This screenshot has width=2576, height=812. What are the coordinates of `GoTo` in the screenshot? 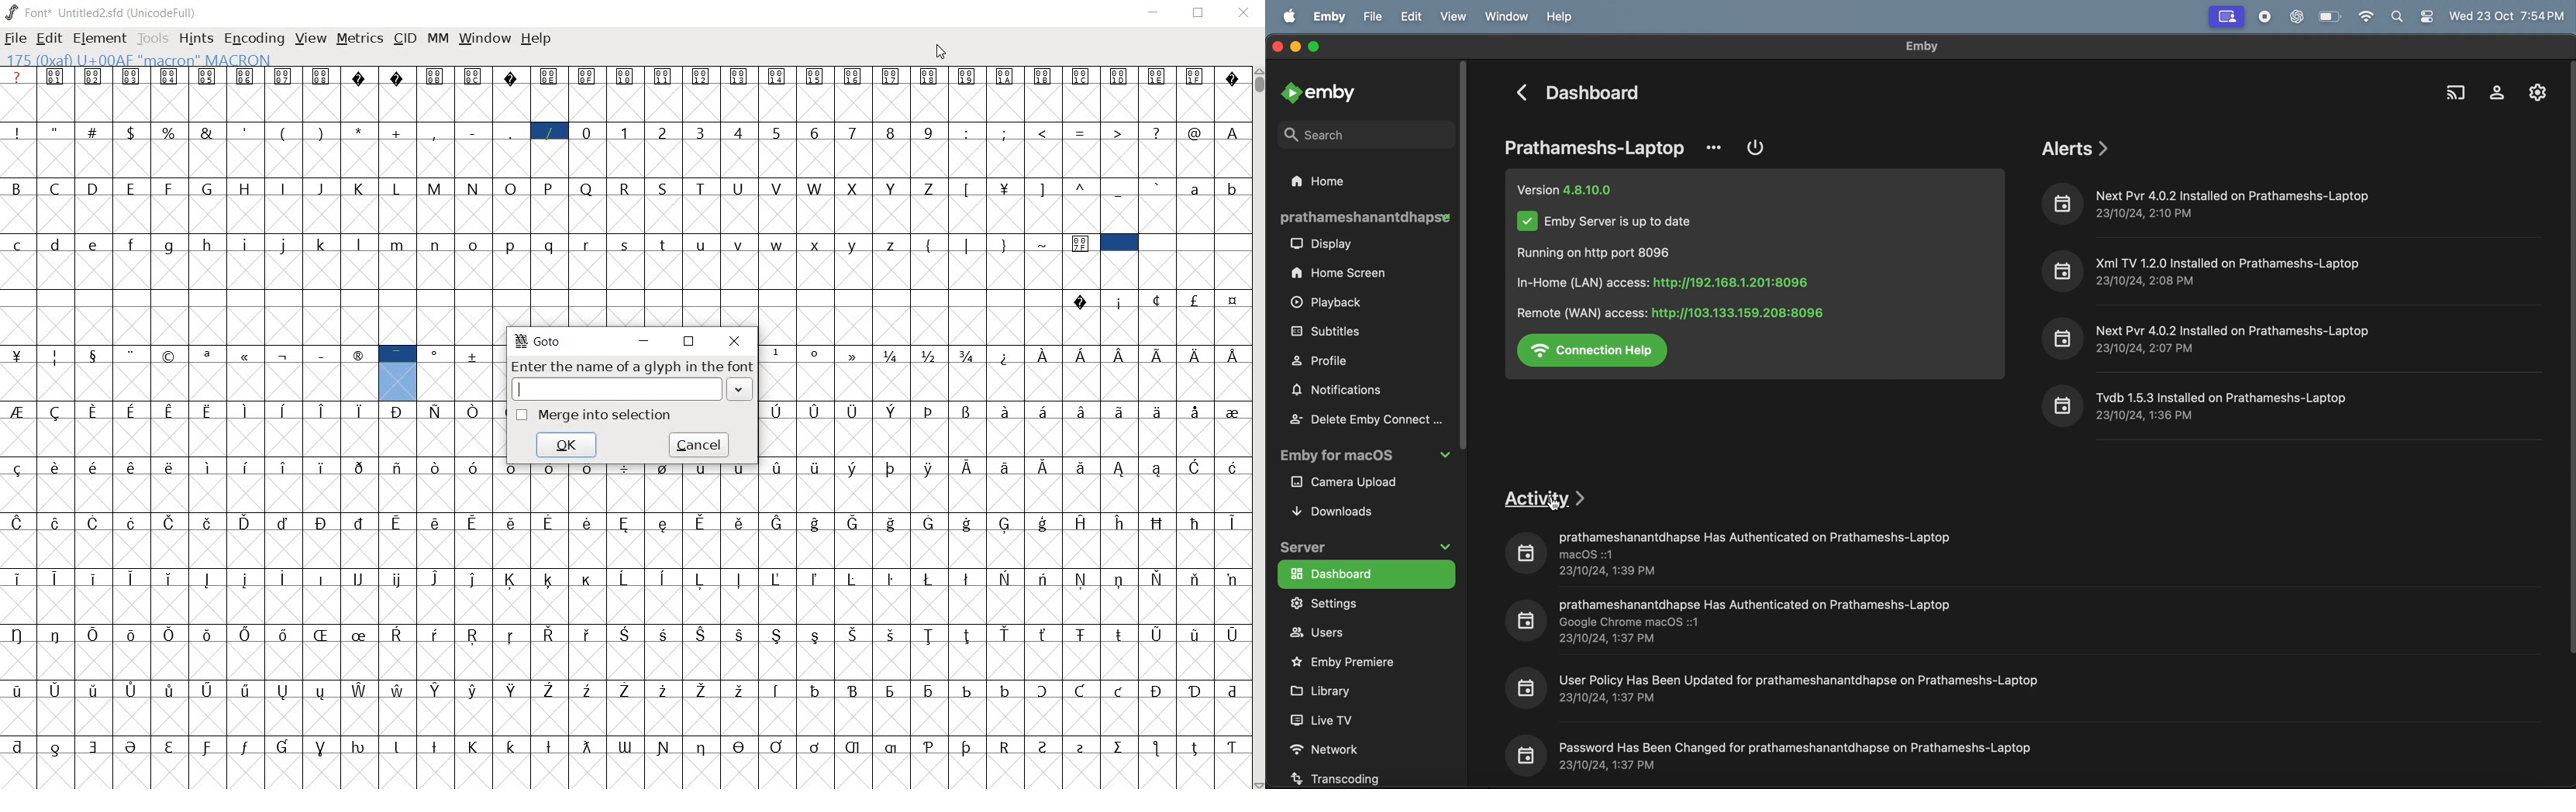 It's located at (540, 342).